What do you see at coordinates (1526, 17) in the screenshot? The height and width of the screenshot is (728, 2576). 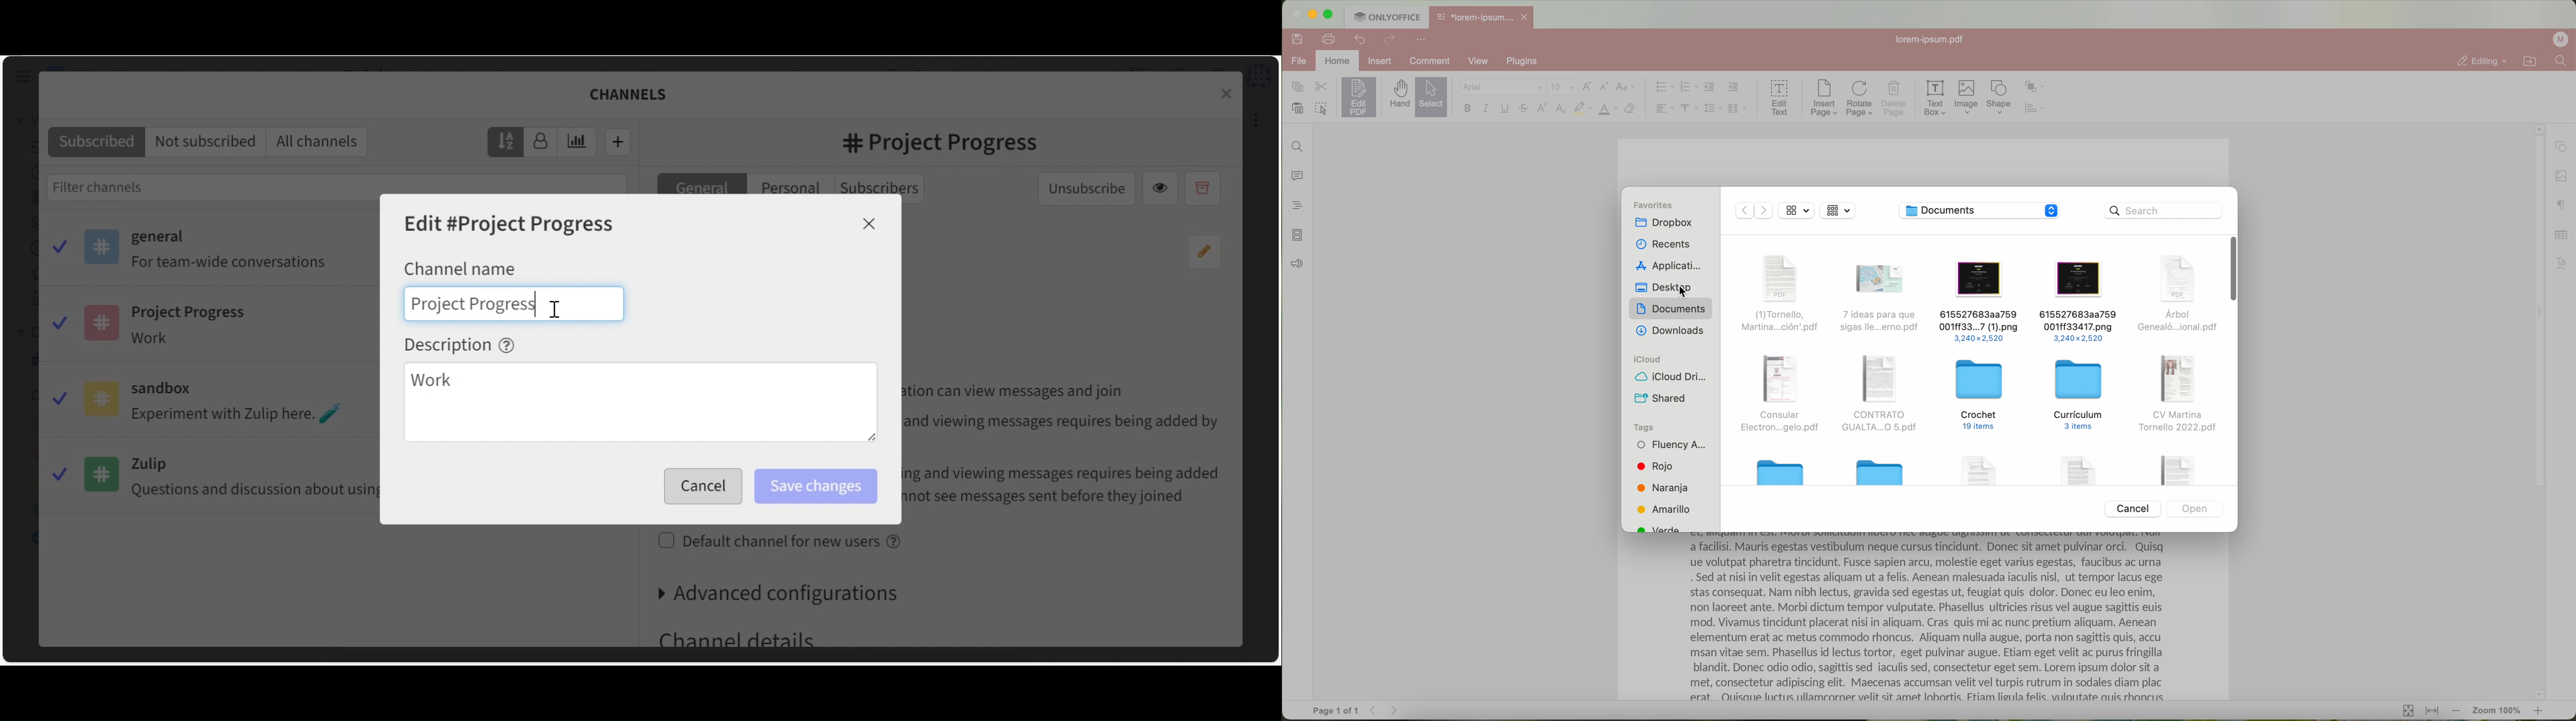 I see `close` at bounding box center [1526, 17].